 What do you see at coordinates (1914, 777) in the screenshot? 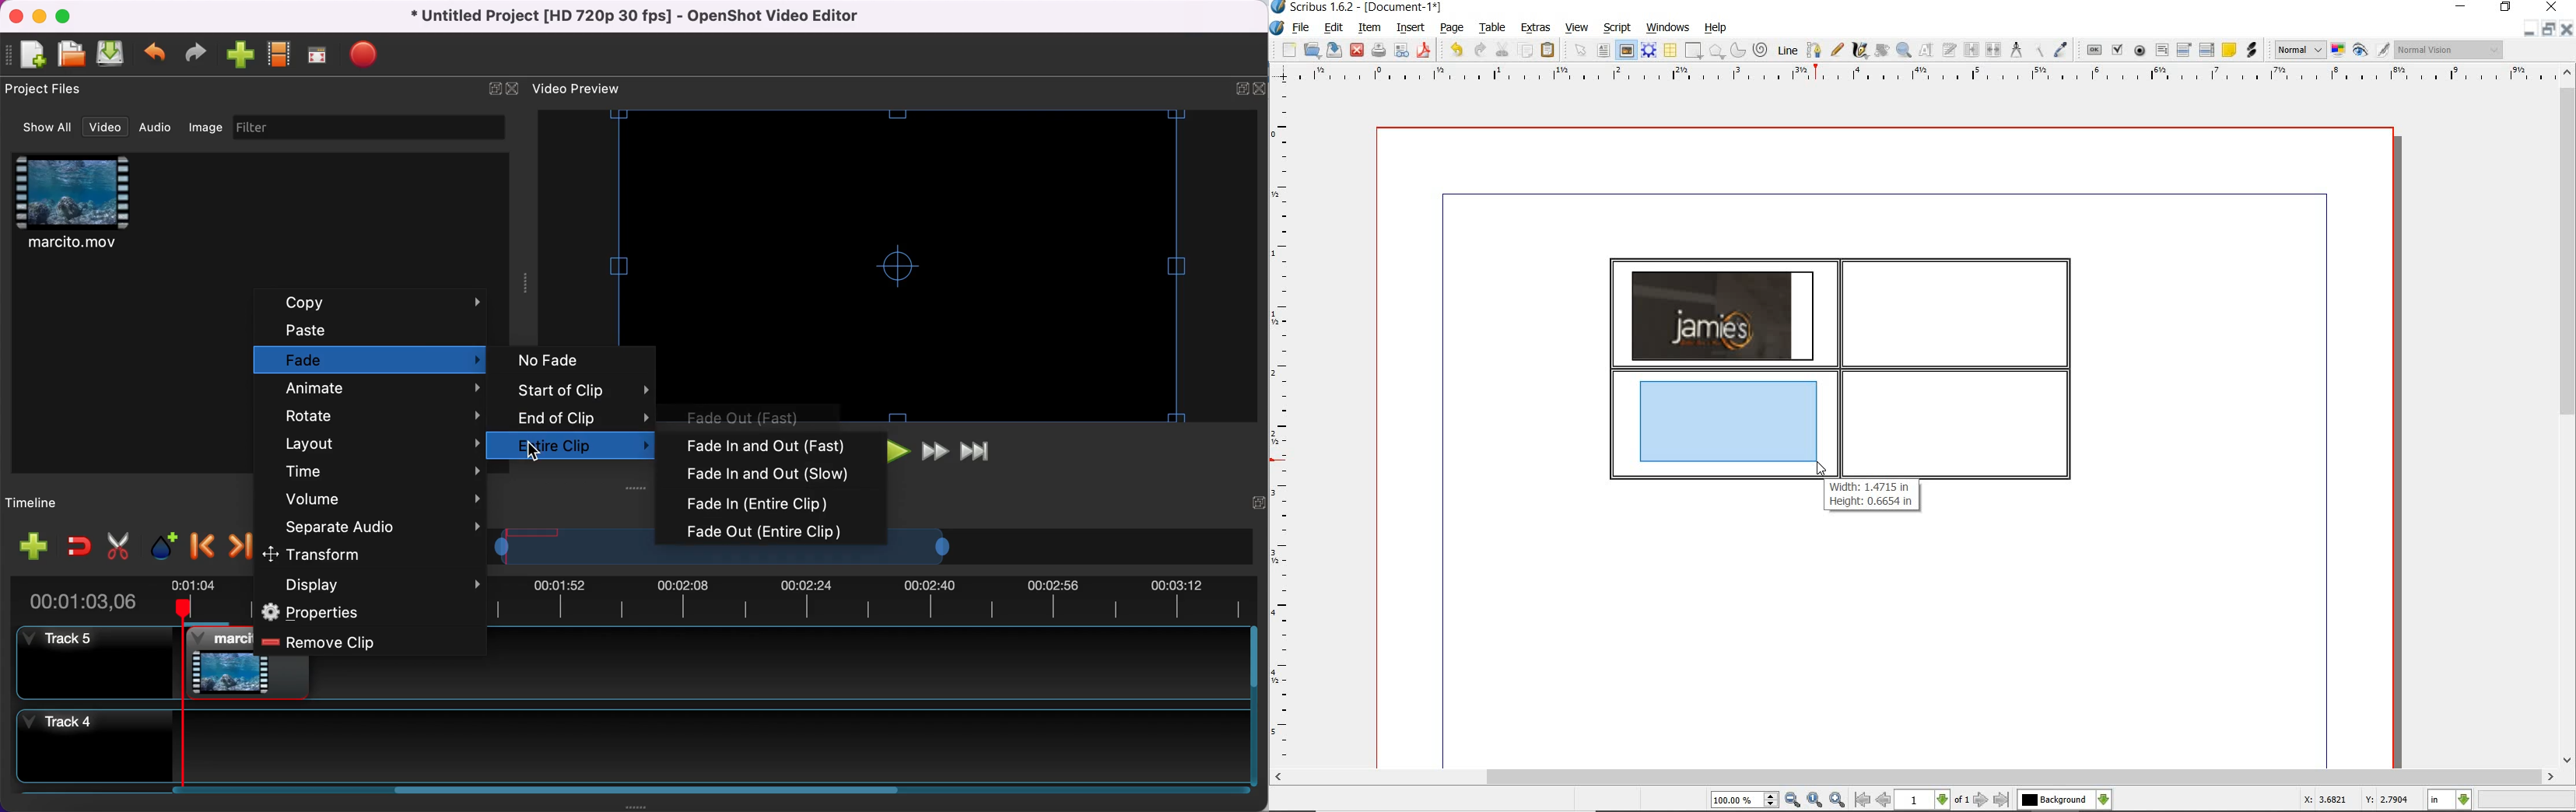
I see `scrollbar` at bounding box center [1914, 777].